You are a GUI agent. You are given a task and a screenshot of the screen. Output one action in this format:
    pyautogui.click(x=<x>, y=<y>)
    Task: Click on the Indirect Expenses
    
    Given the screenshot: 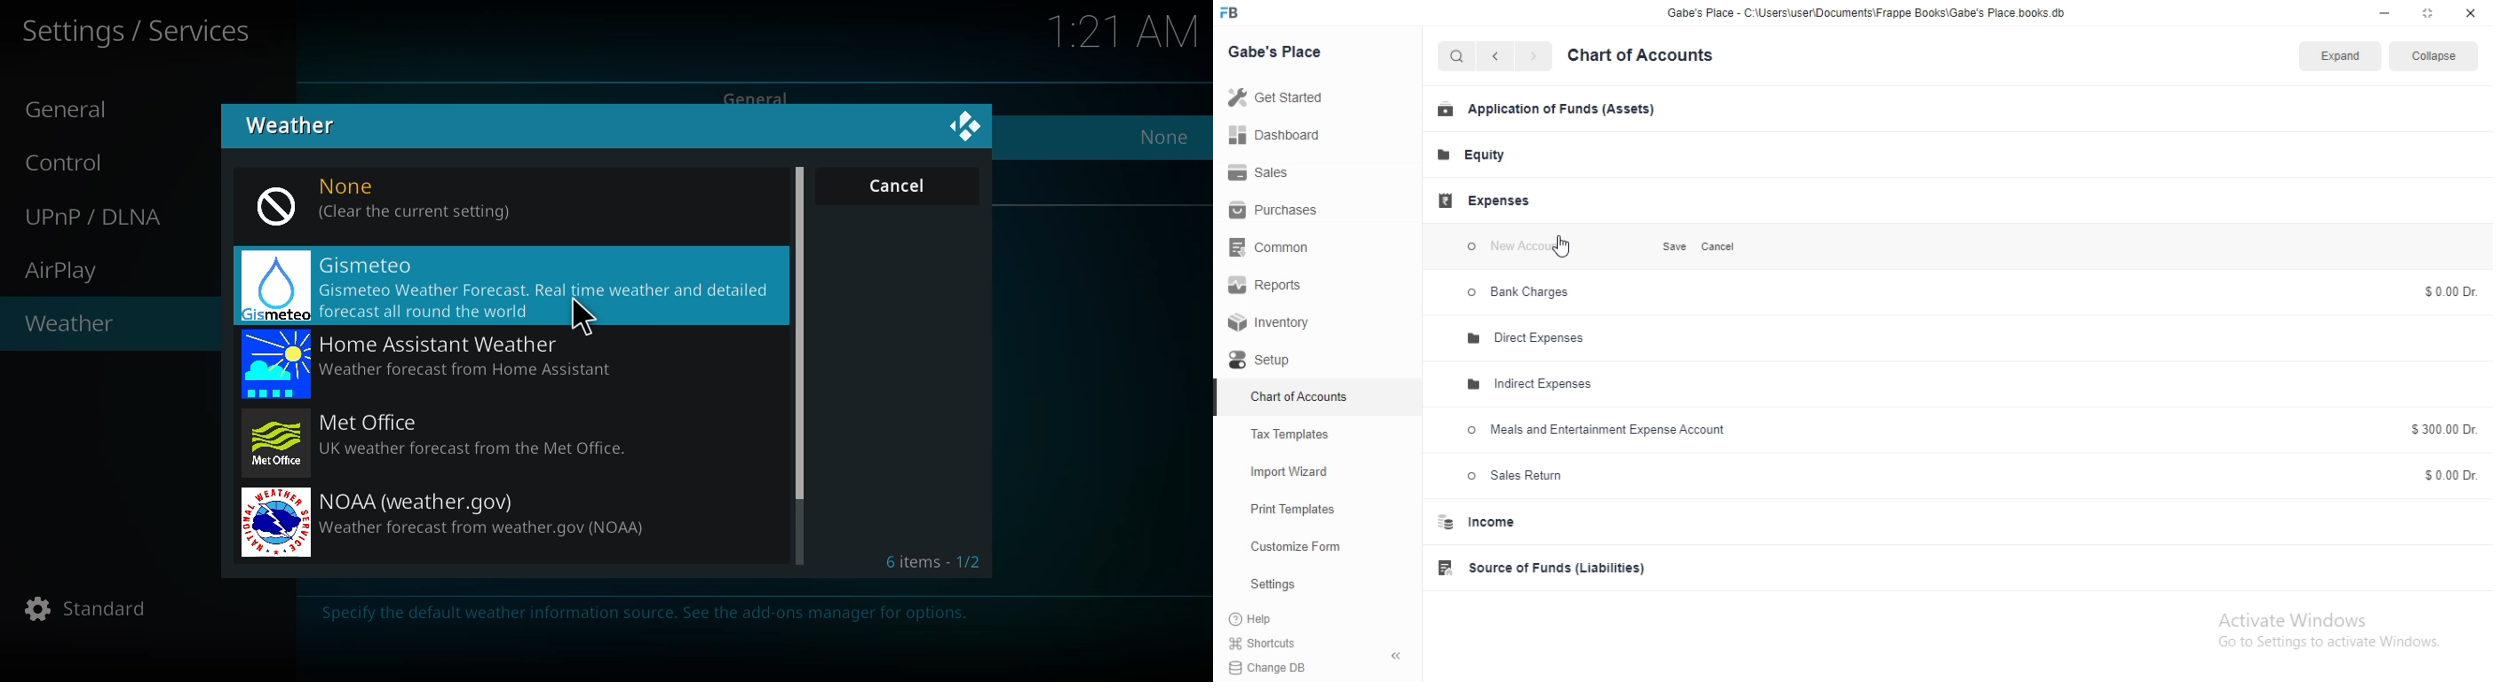 What is the action you would take?
    pyautogui.click(x=1539, y=382)
    